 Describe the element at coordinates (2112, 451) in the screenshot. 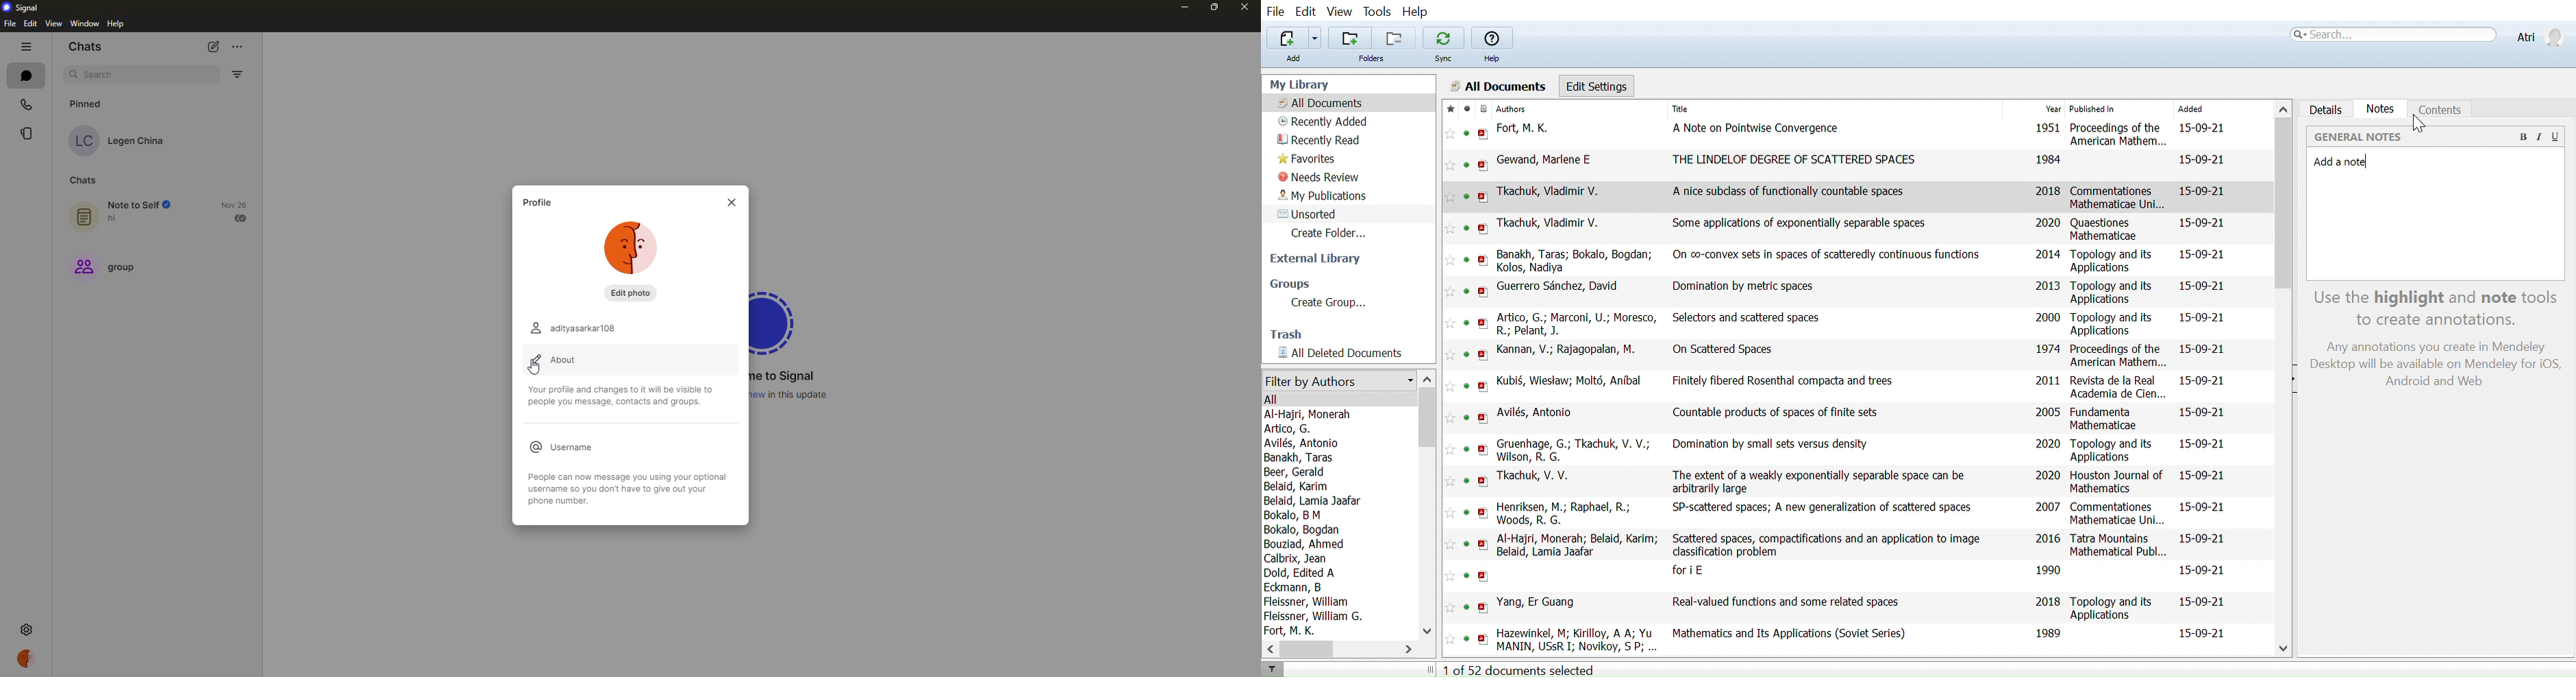

I see `Topology and its Applications` at that location.